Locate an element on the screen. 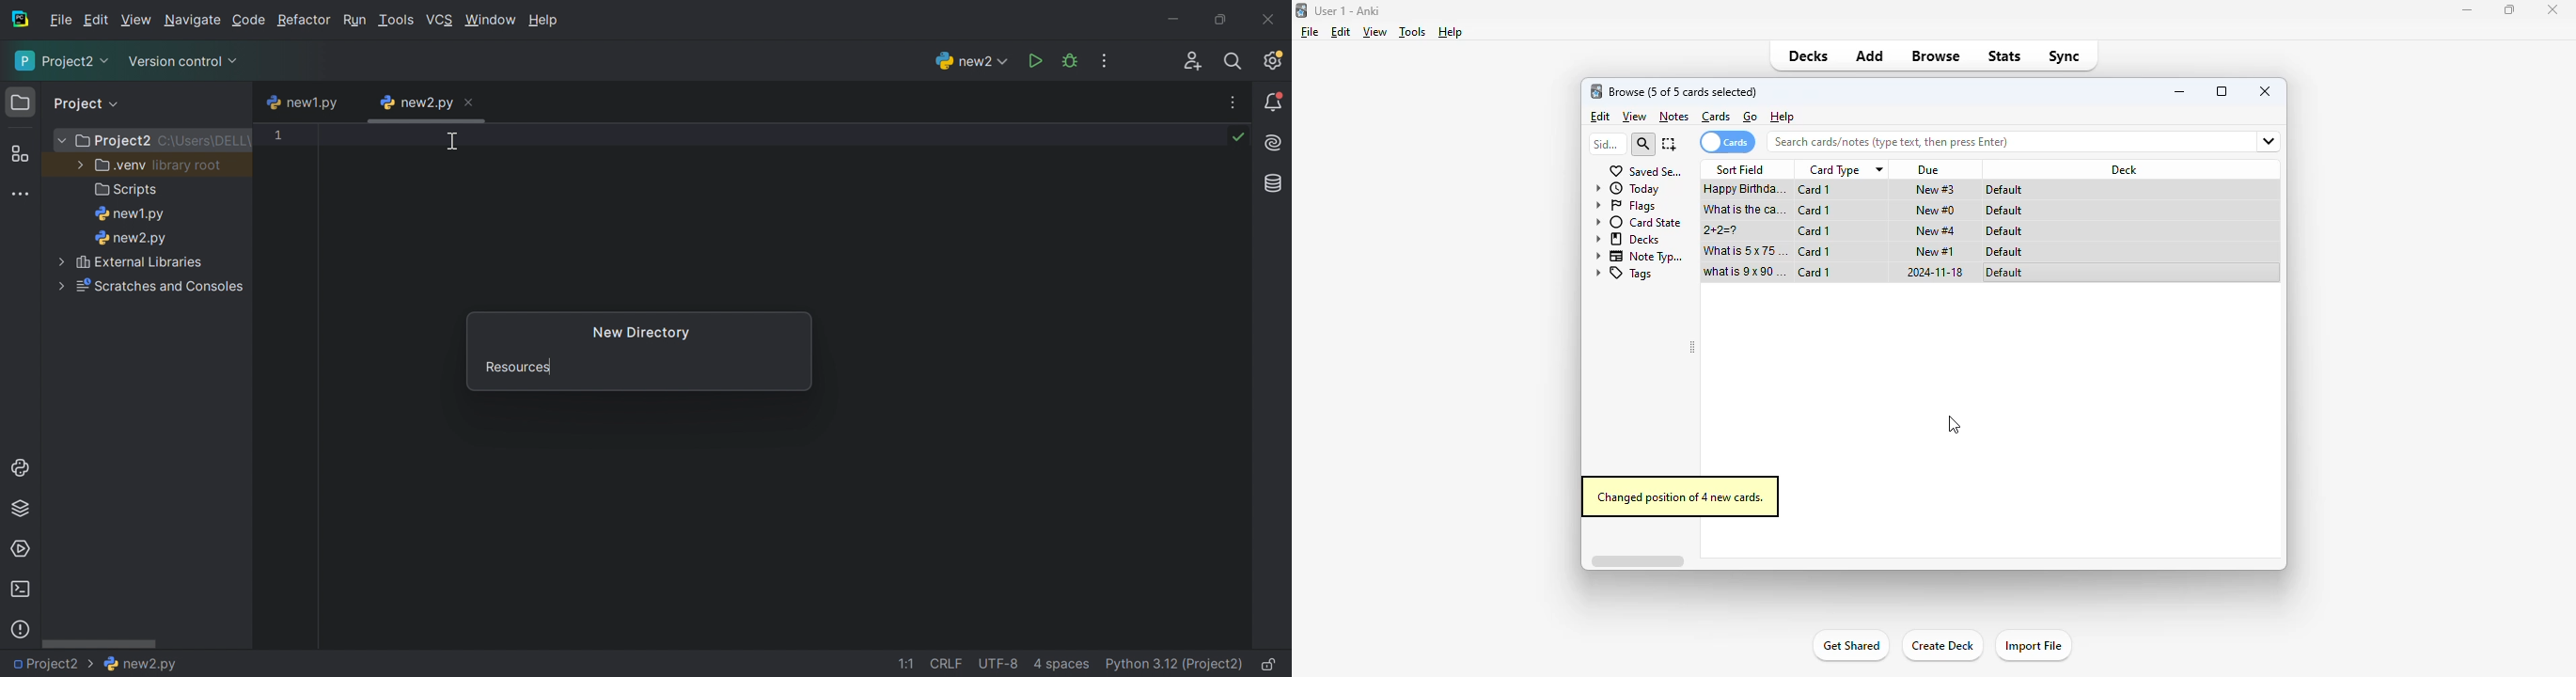 This screenshot has height=700, width=2576. import file is located at coordinates (2034, 645).